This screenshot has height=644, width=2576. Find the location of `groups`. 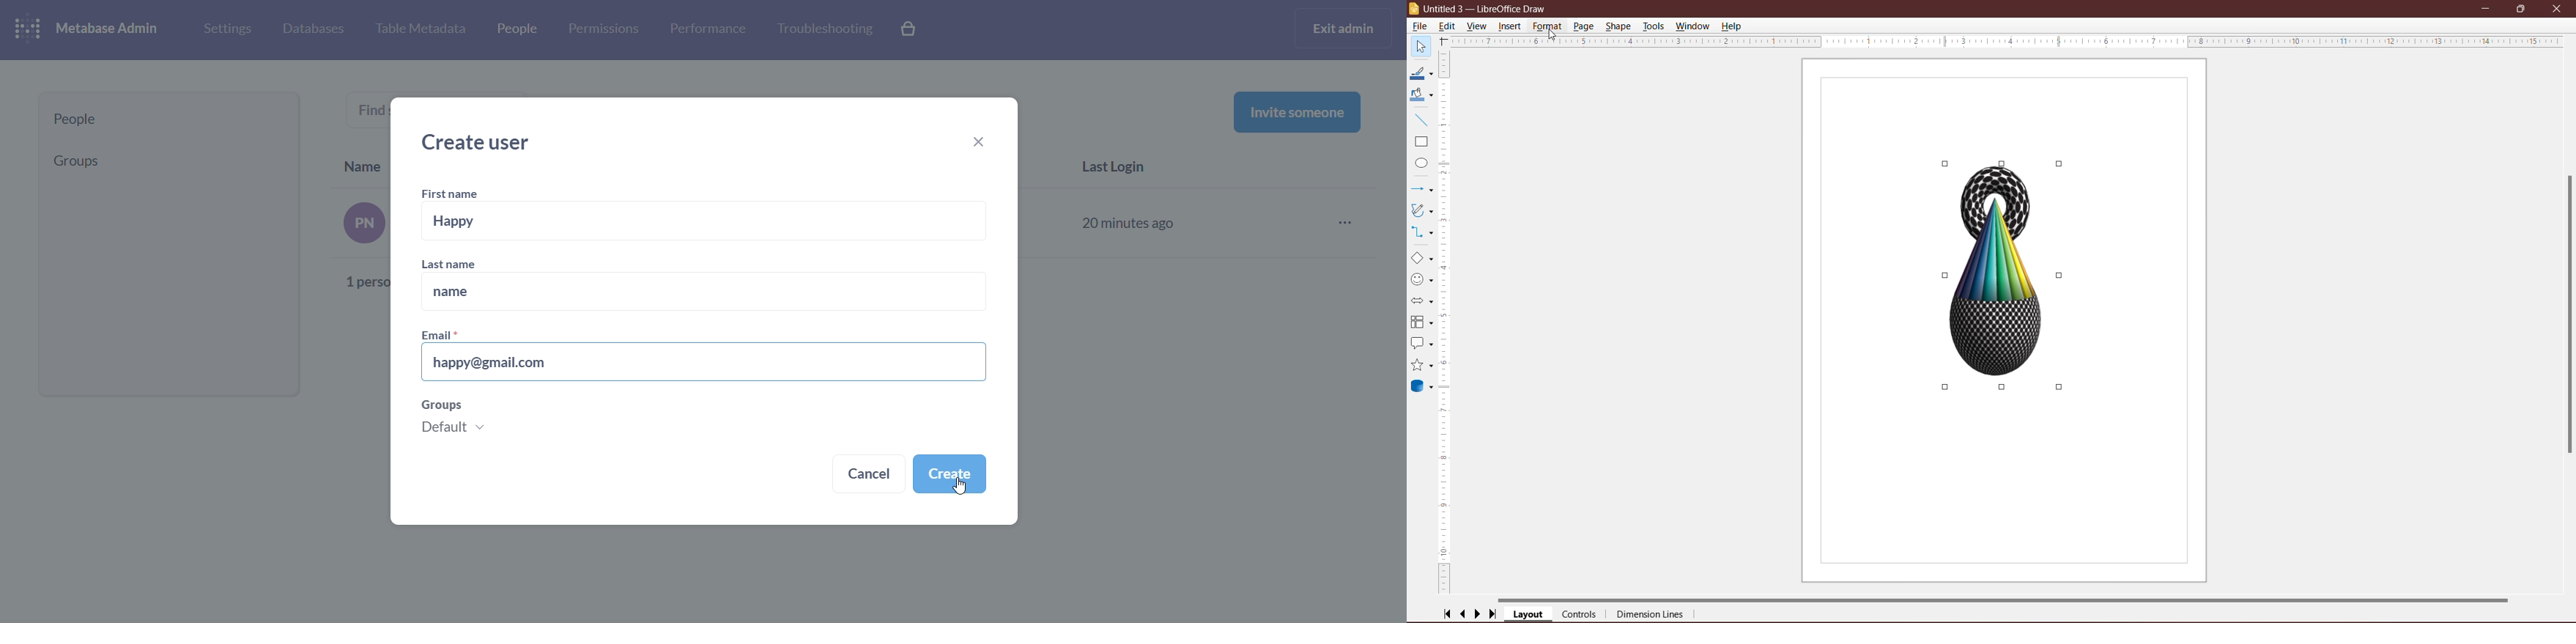

groups is located at coordinates (458, 421).